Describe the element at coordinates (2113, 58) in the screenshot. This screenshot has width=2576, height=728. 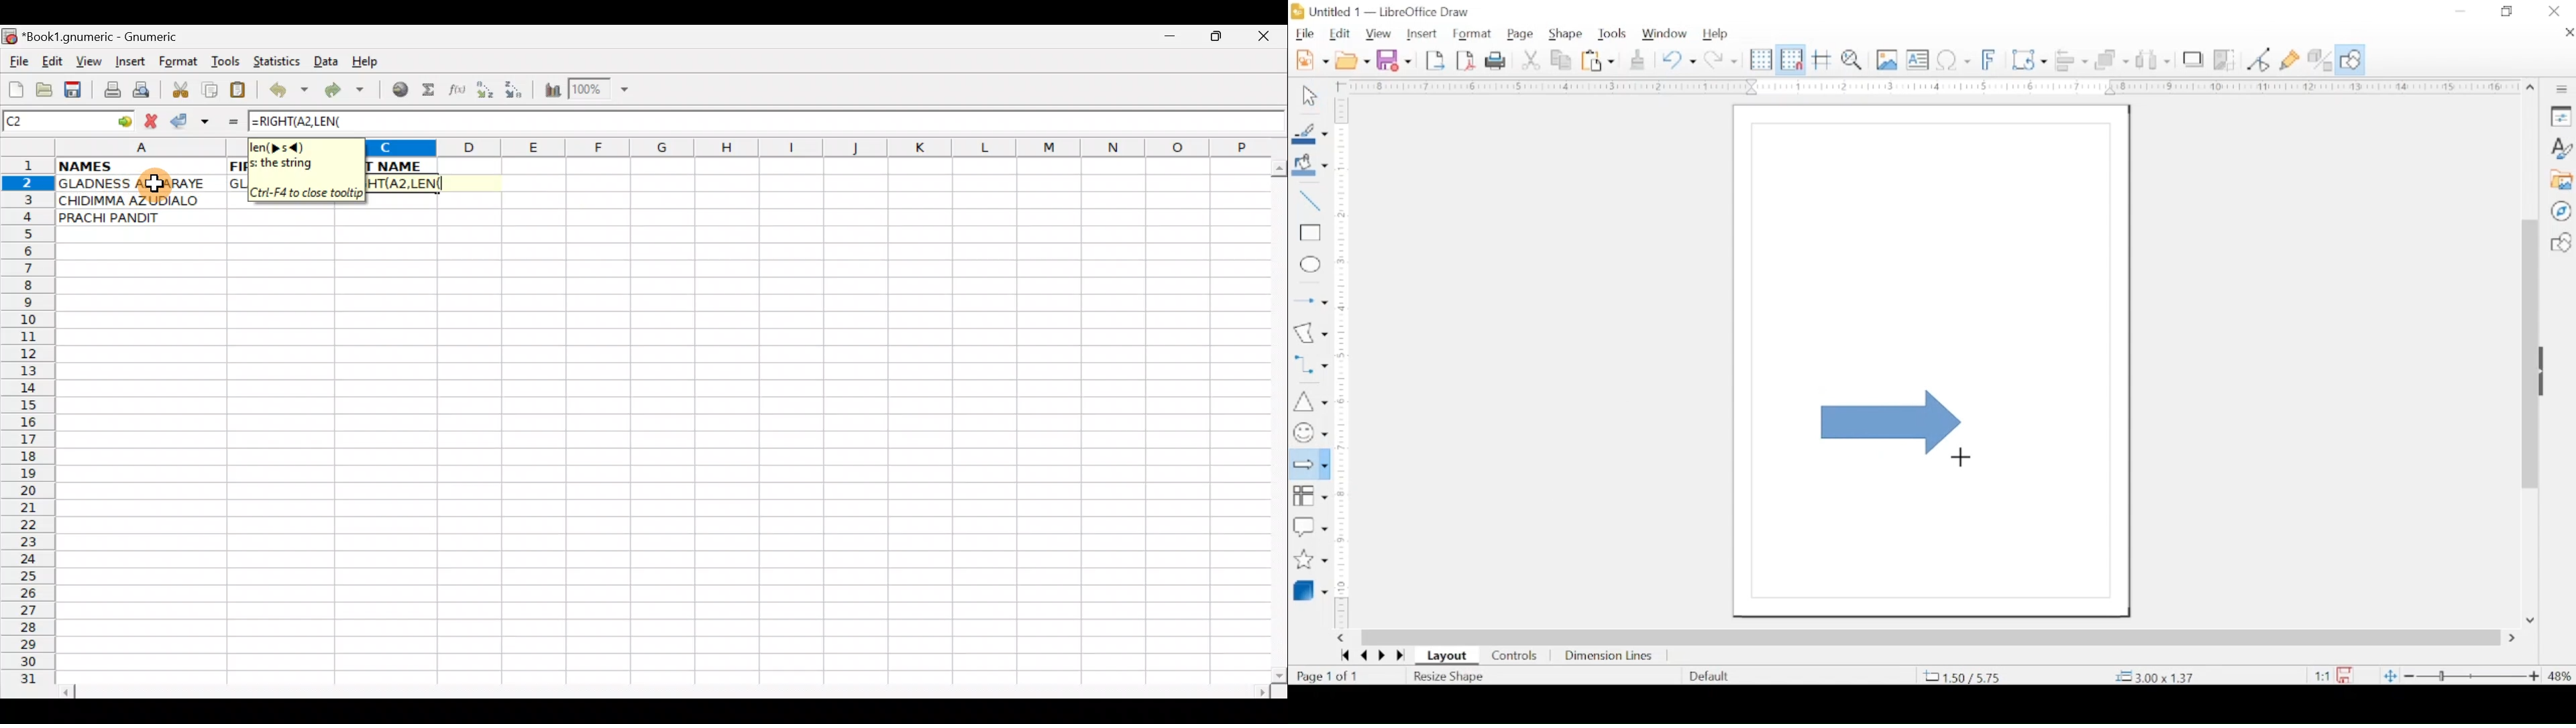
I see `arrange` at that location.